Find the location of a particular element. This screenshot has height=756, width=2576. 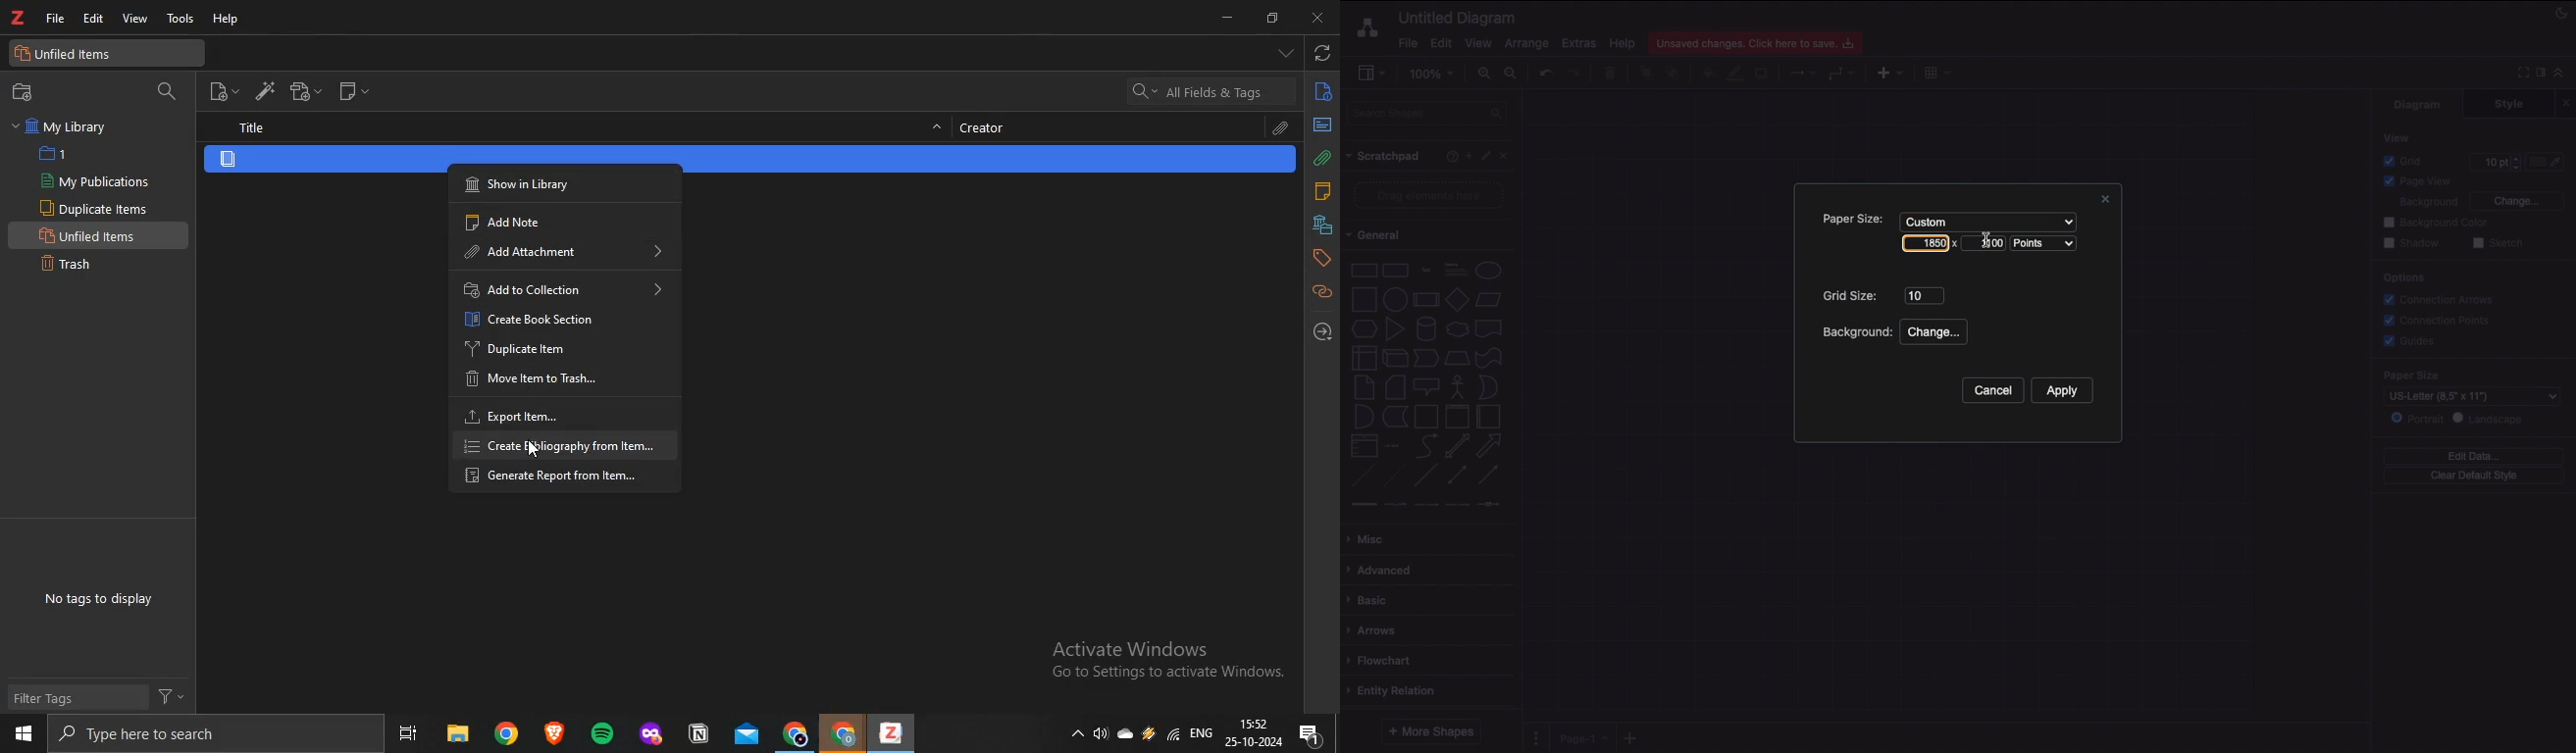

notification is located at coordinates (1312, 733).